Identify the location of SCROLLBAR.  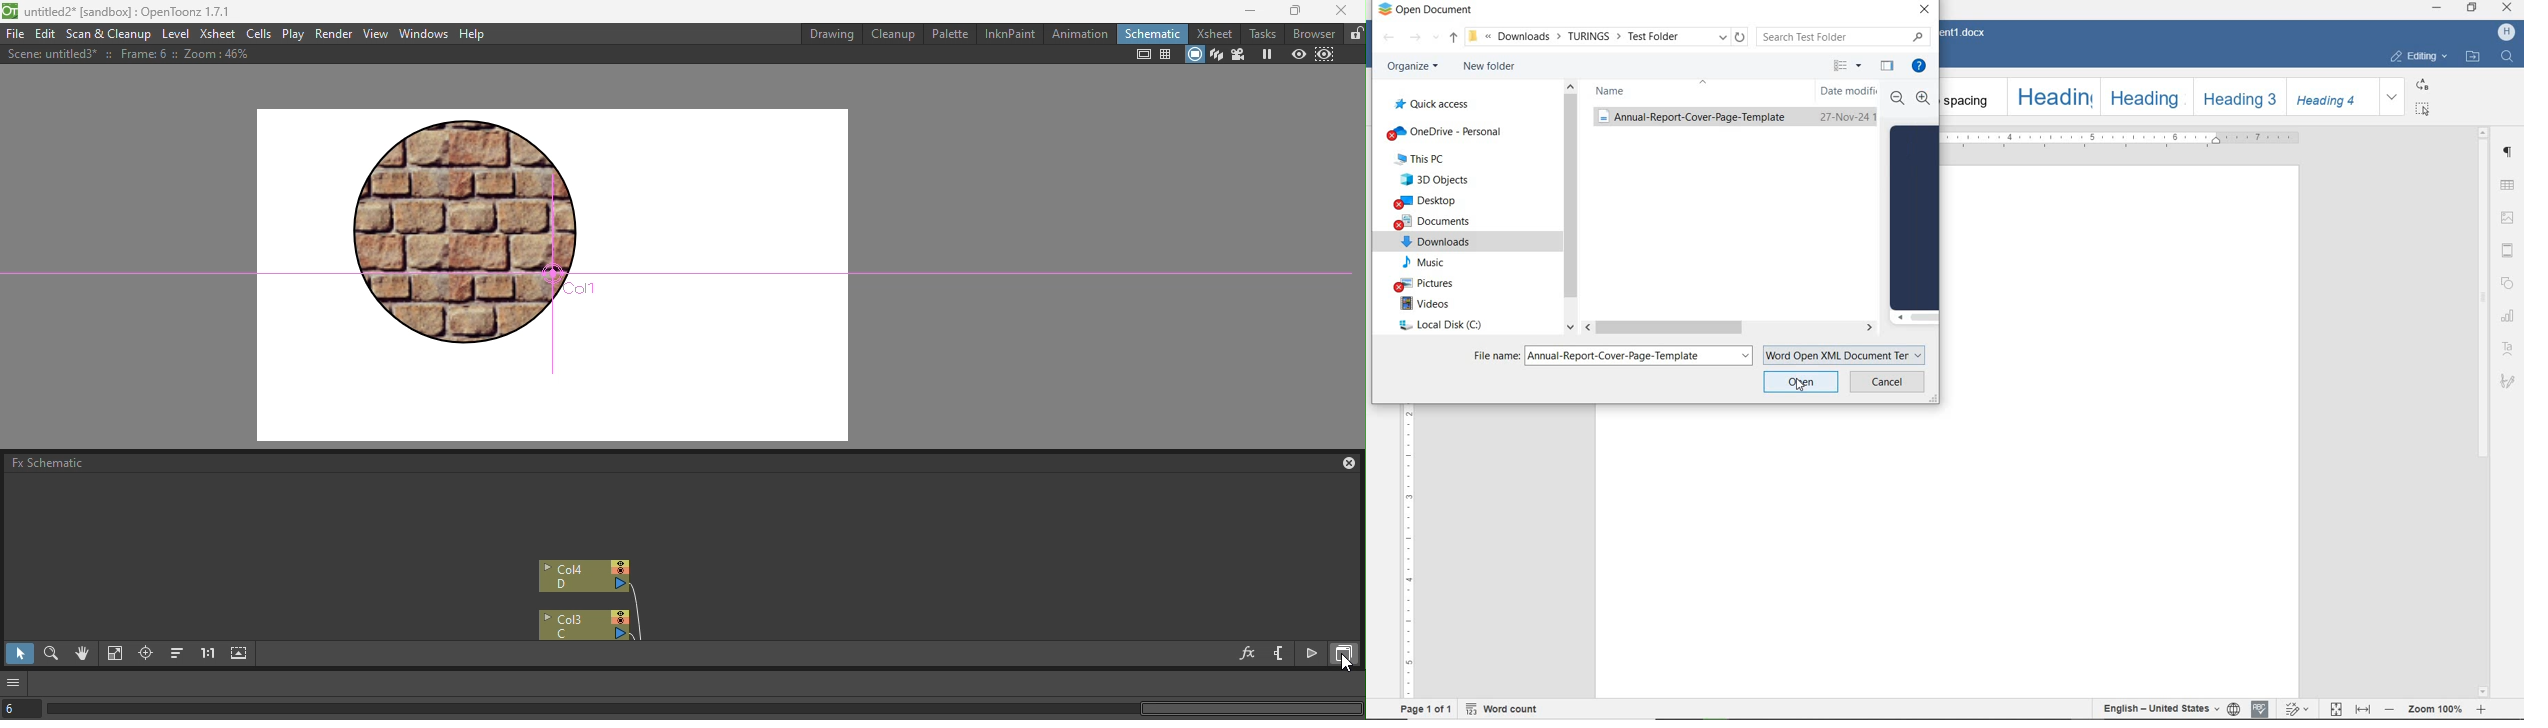
(1569, 210).